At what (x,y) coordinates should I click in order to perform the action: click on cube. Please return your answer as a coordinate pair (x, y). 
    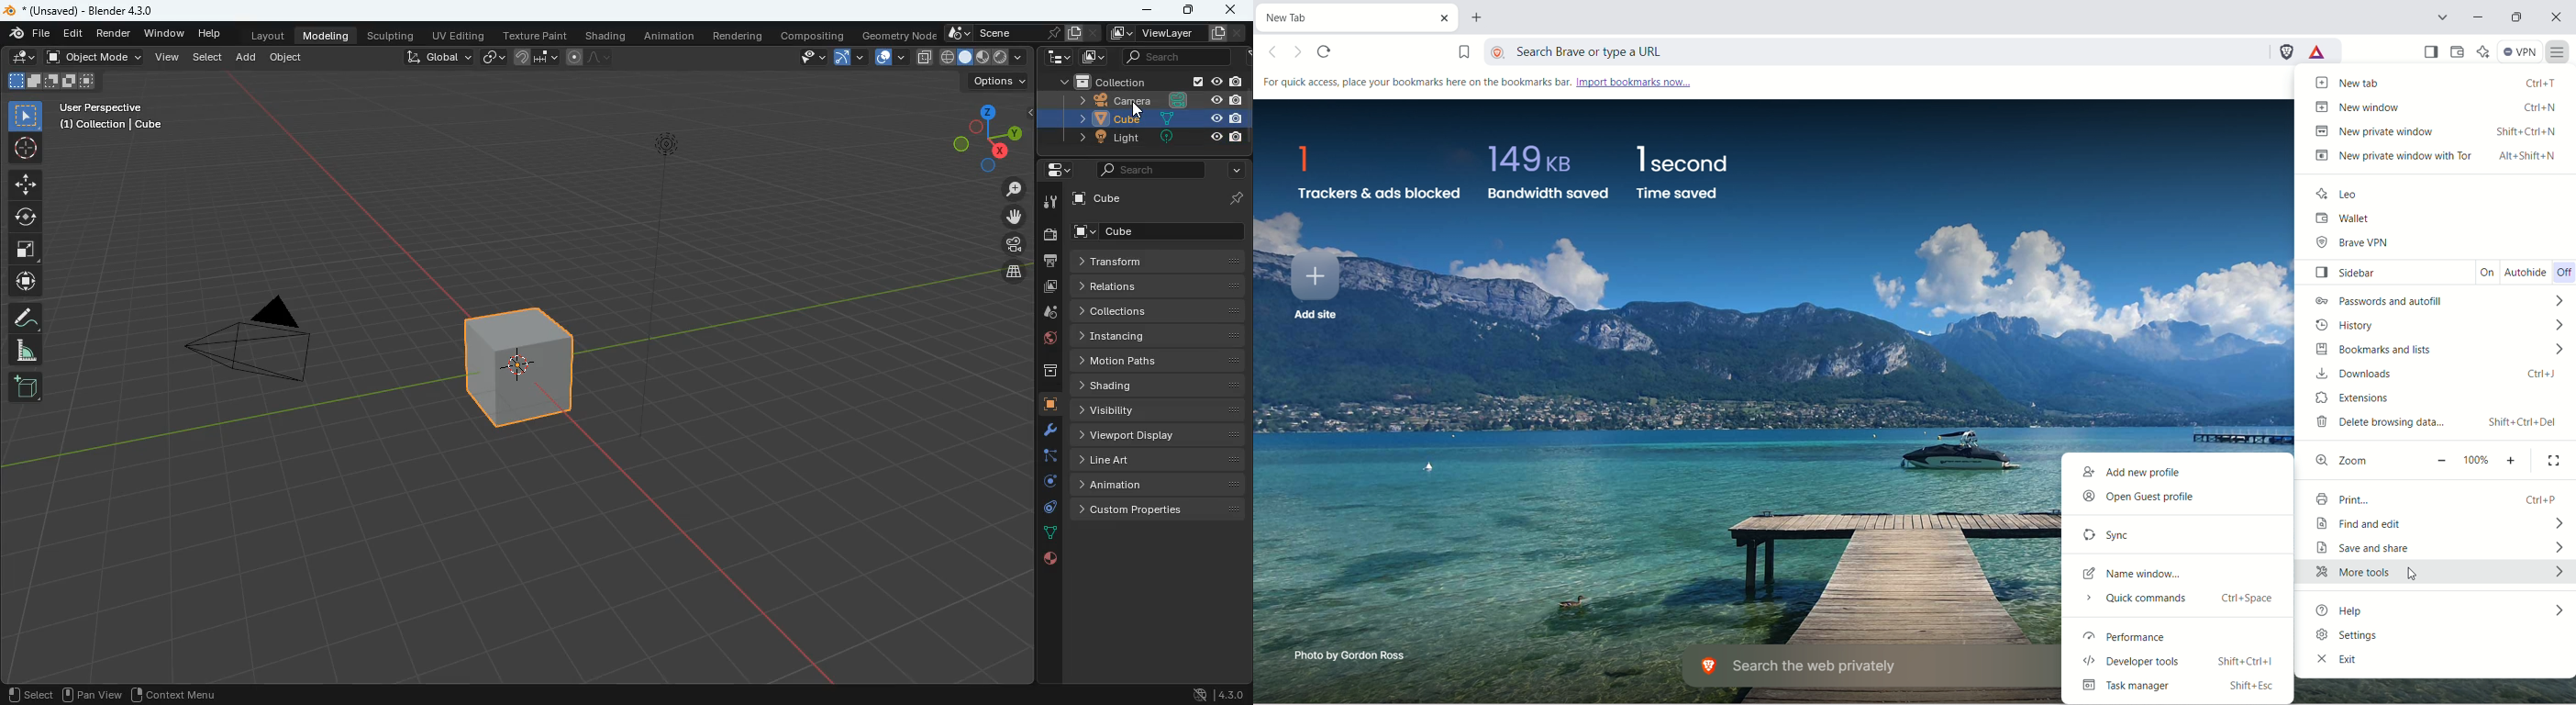
    Looking at the image, I should click on (525, 364).